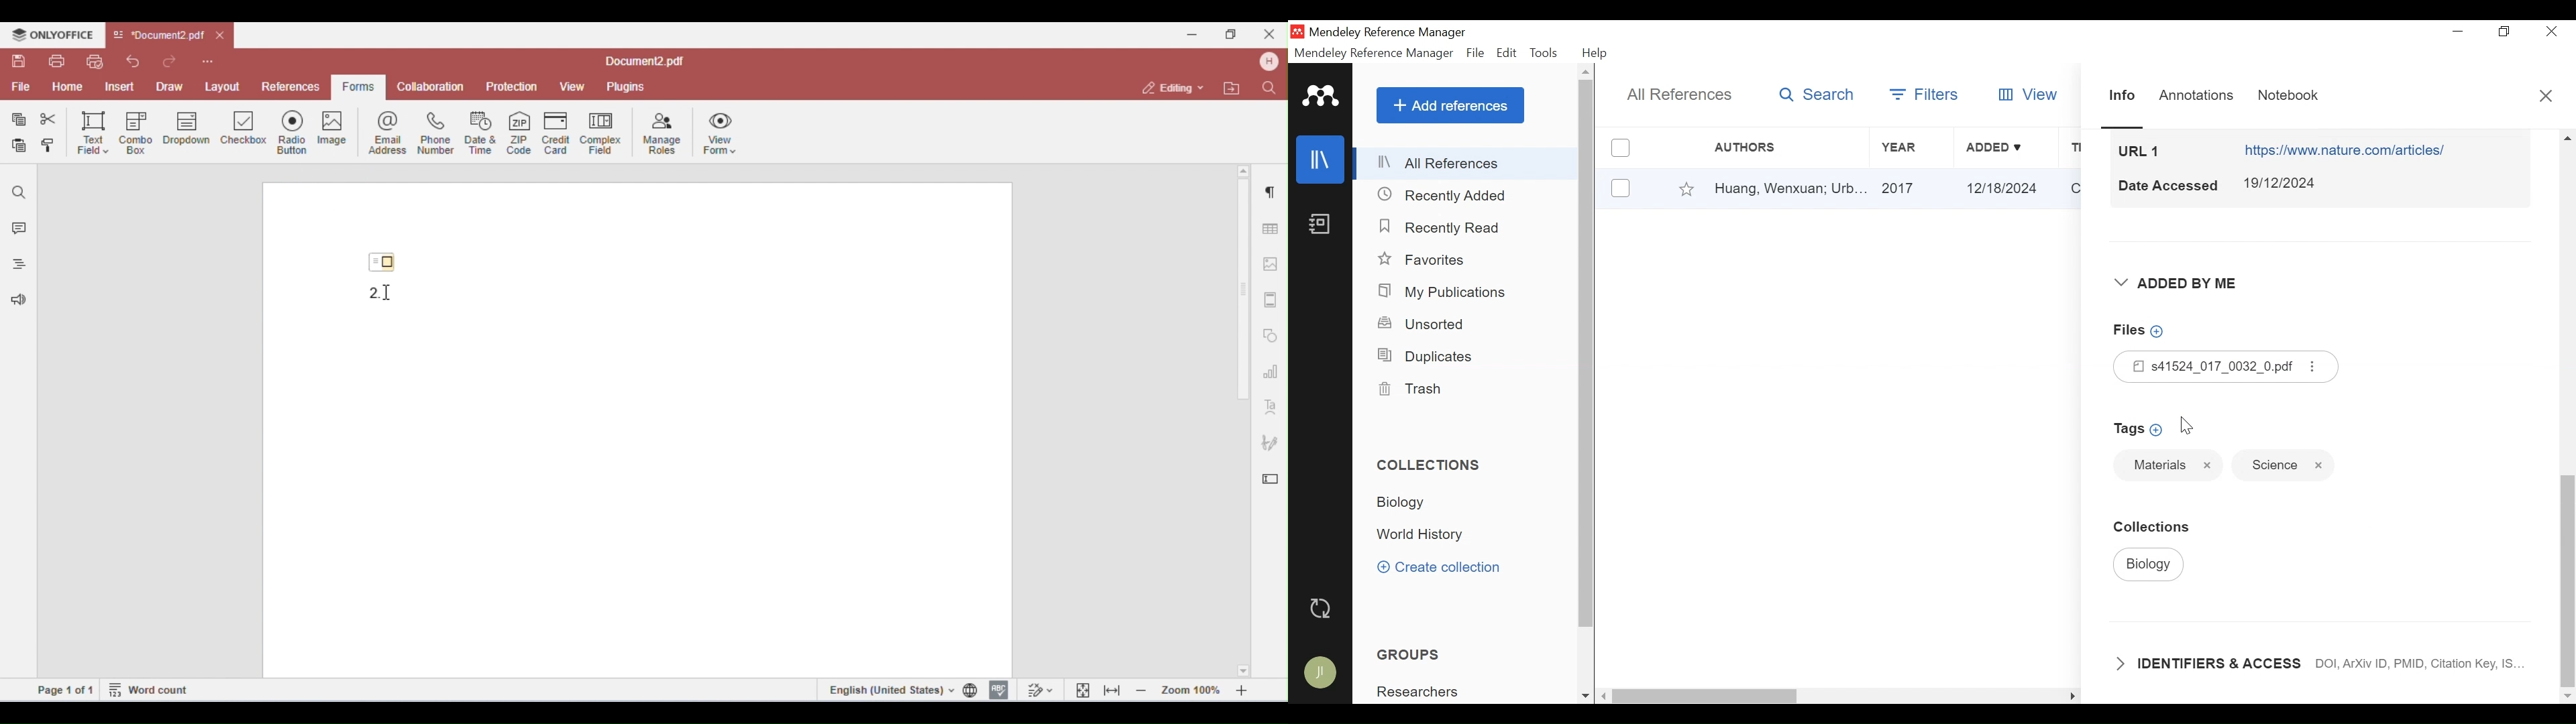 Image resolution: width=2576 pixels, height=728 pixels. I want to click on Scroll down, so click(1583, 696).